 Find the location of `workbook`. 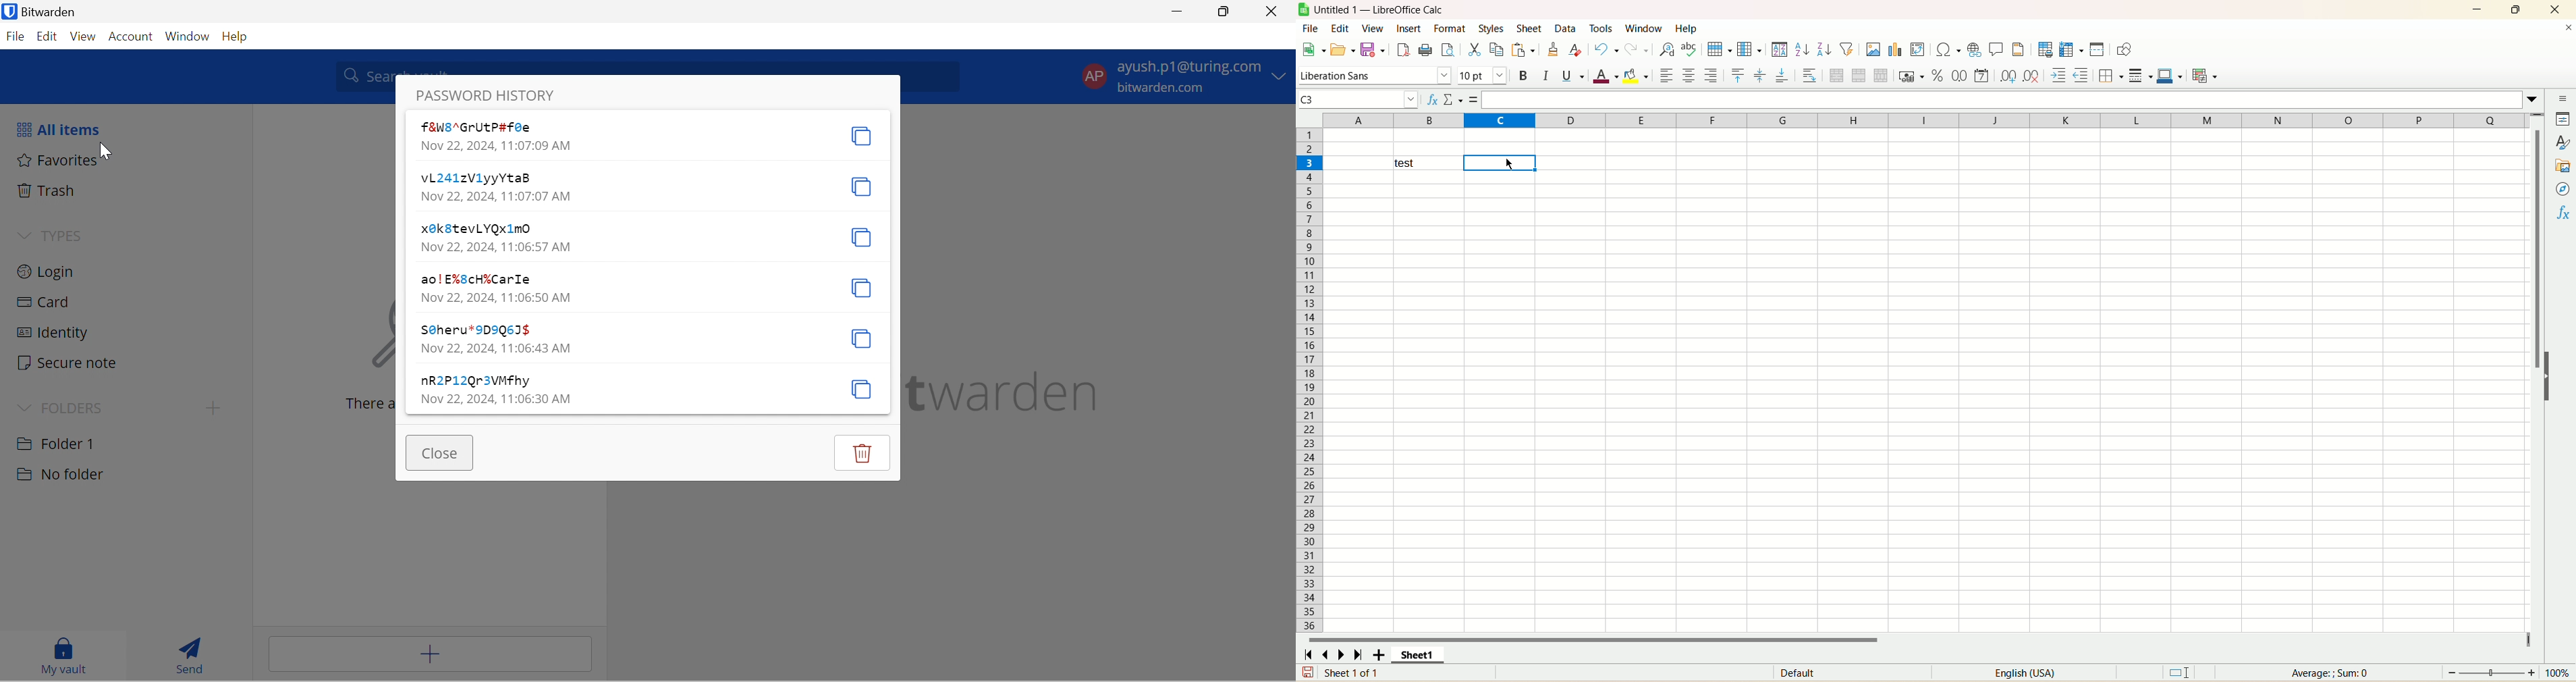

workbook is located at coordinates (1927, 402).